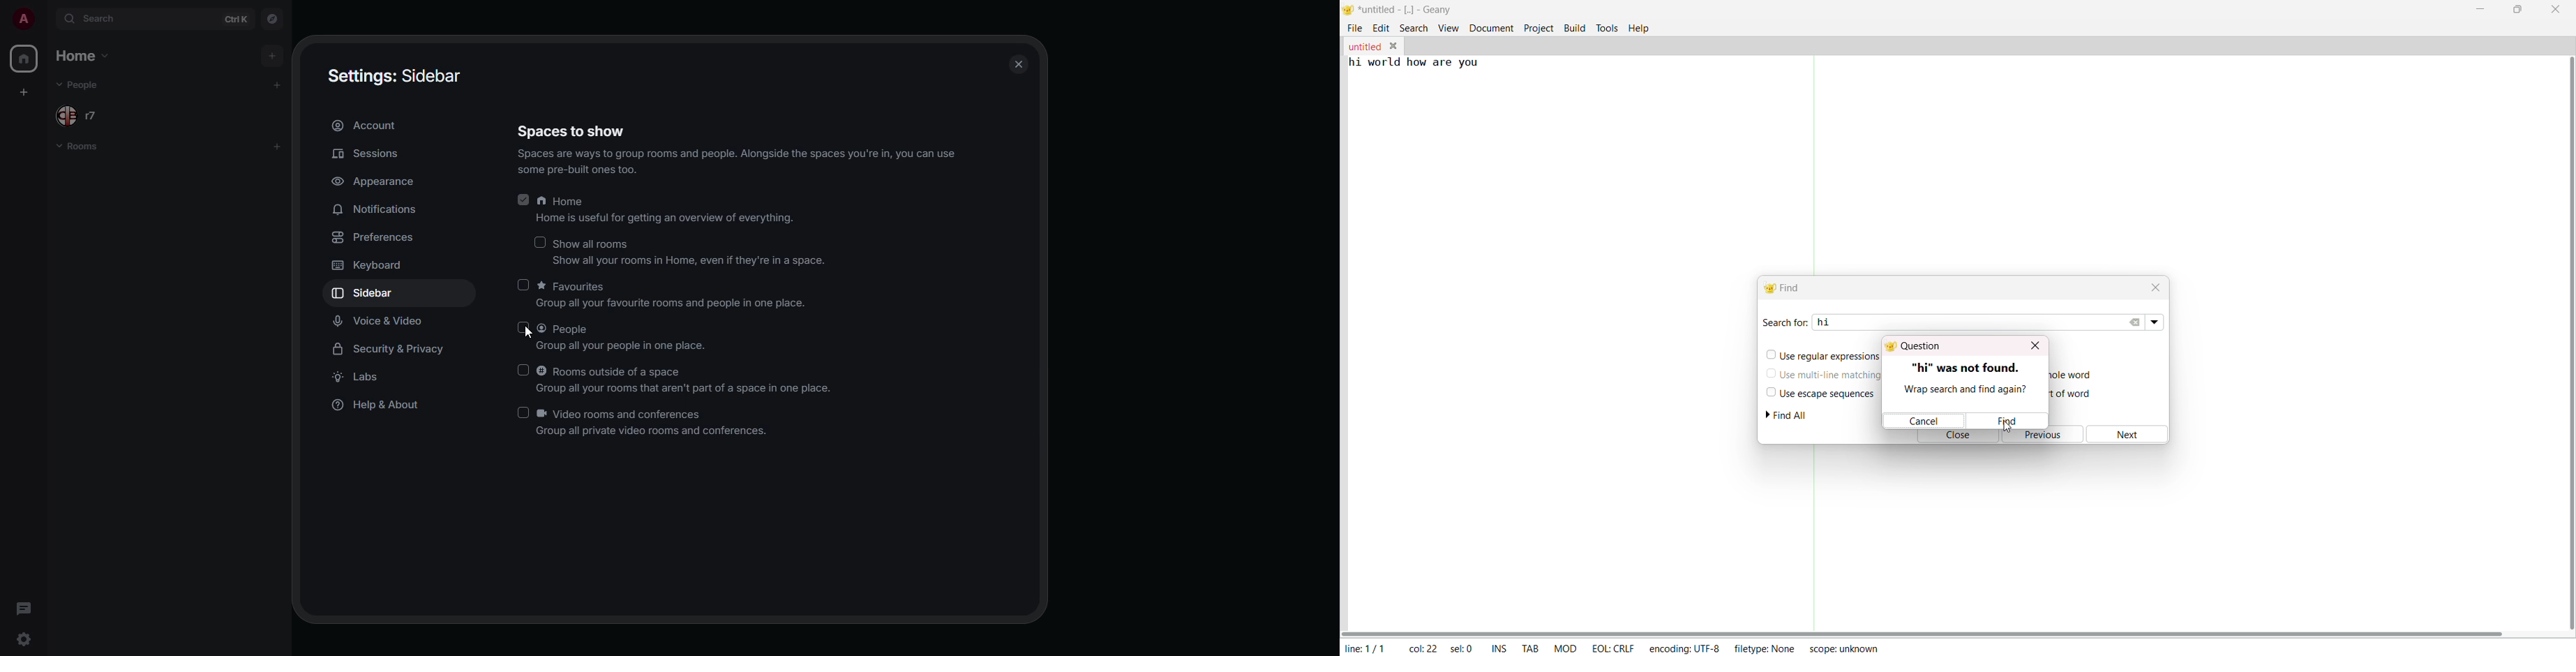 The width and height of the screenshot is (2576, 672). I want to click on minimize, so click(2479, 8).